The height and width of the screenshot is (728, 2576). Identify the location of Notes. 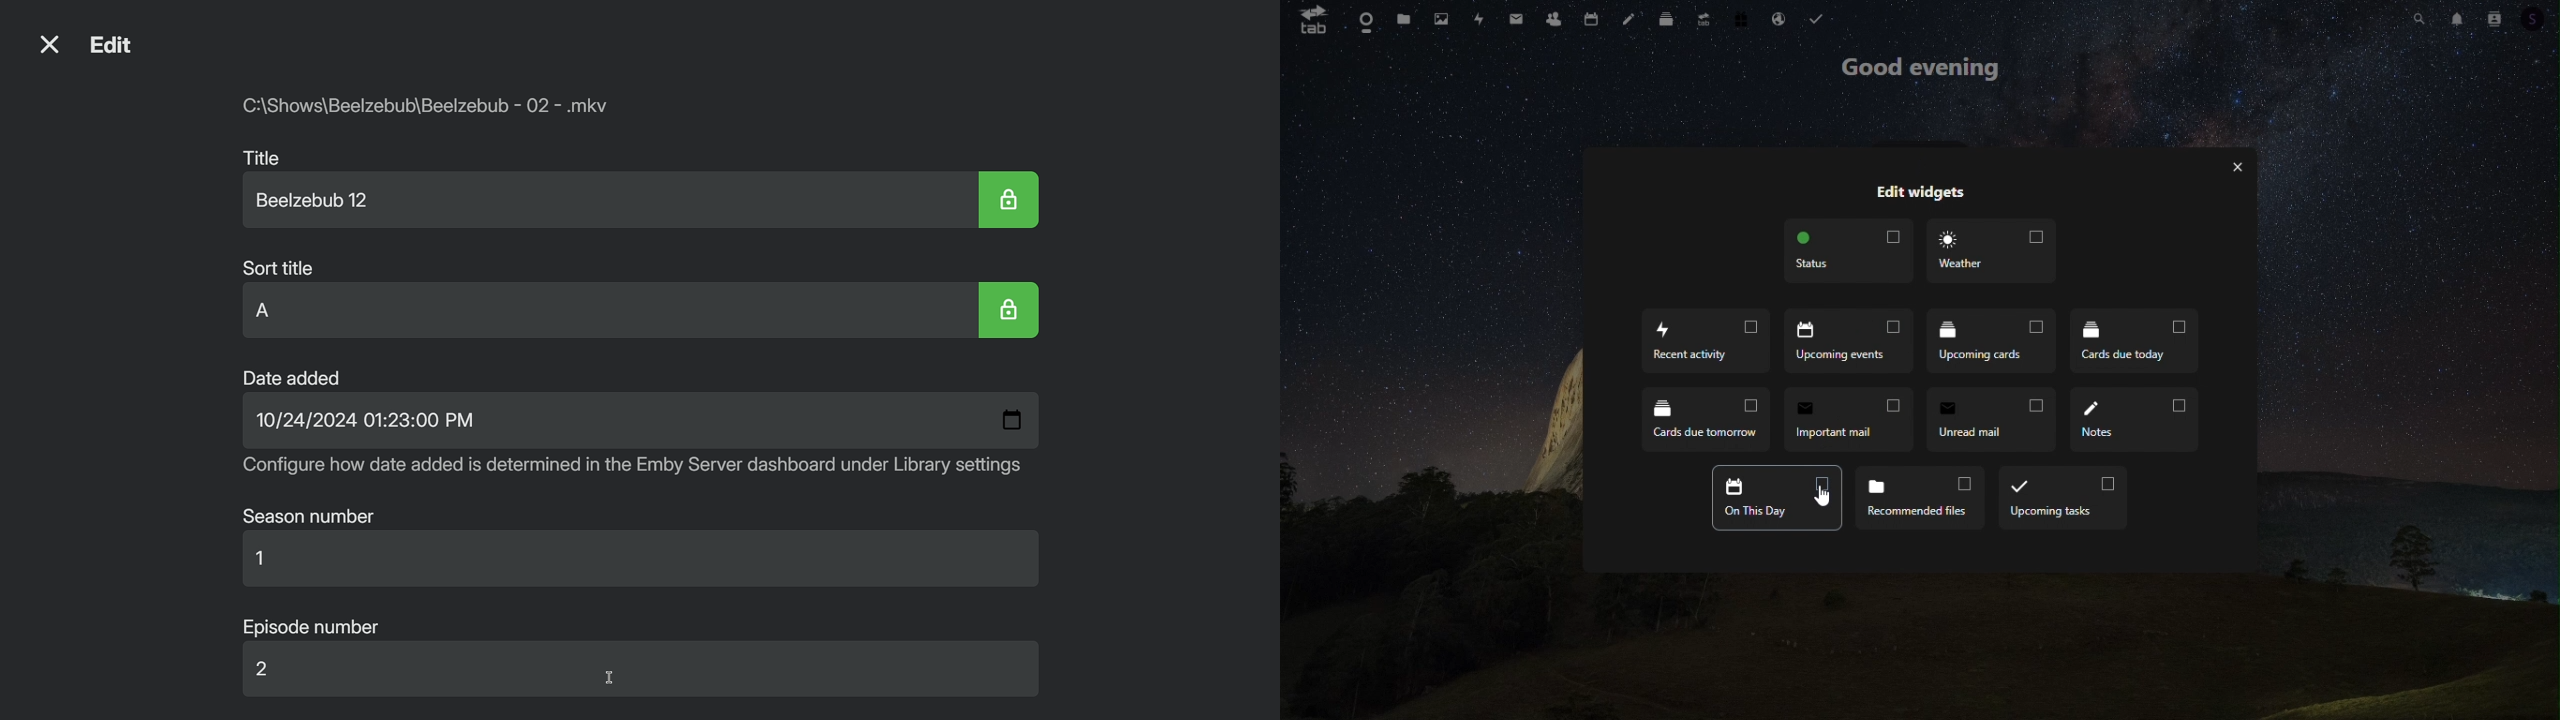
(2134, 422).